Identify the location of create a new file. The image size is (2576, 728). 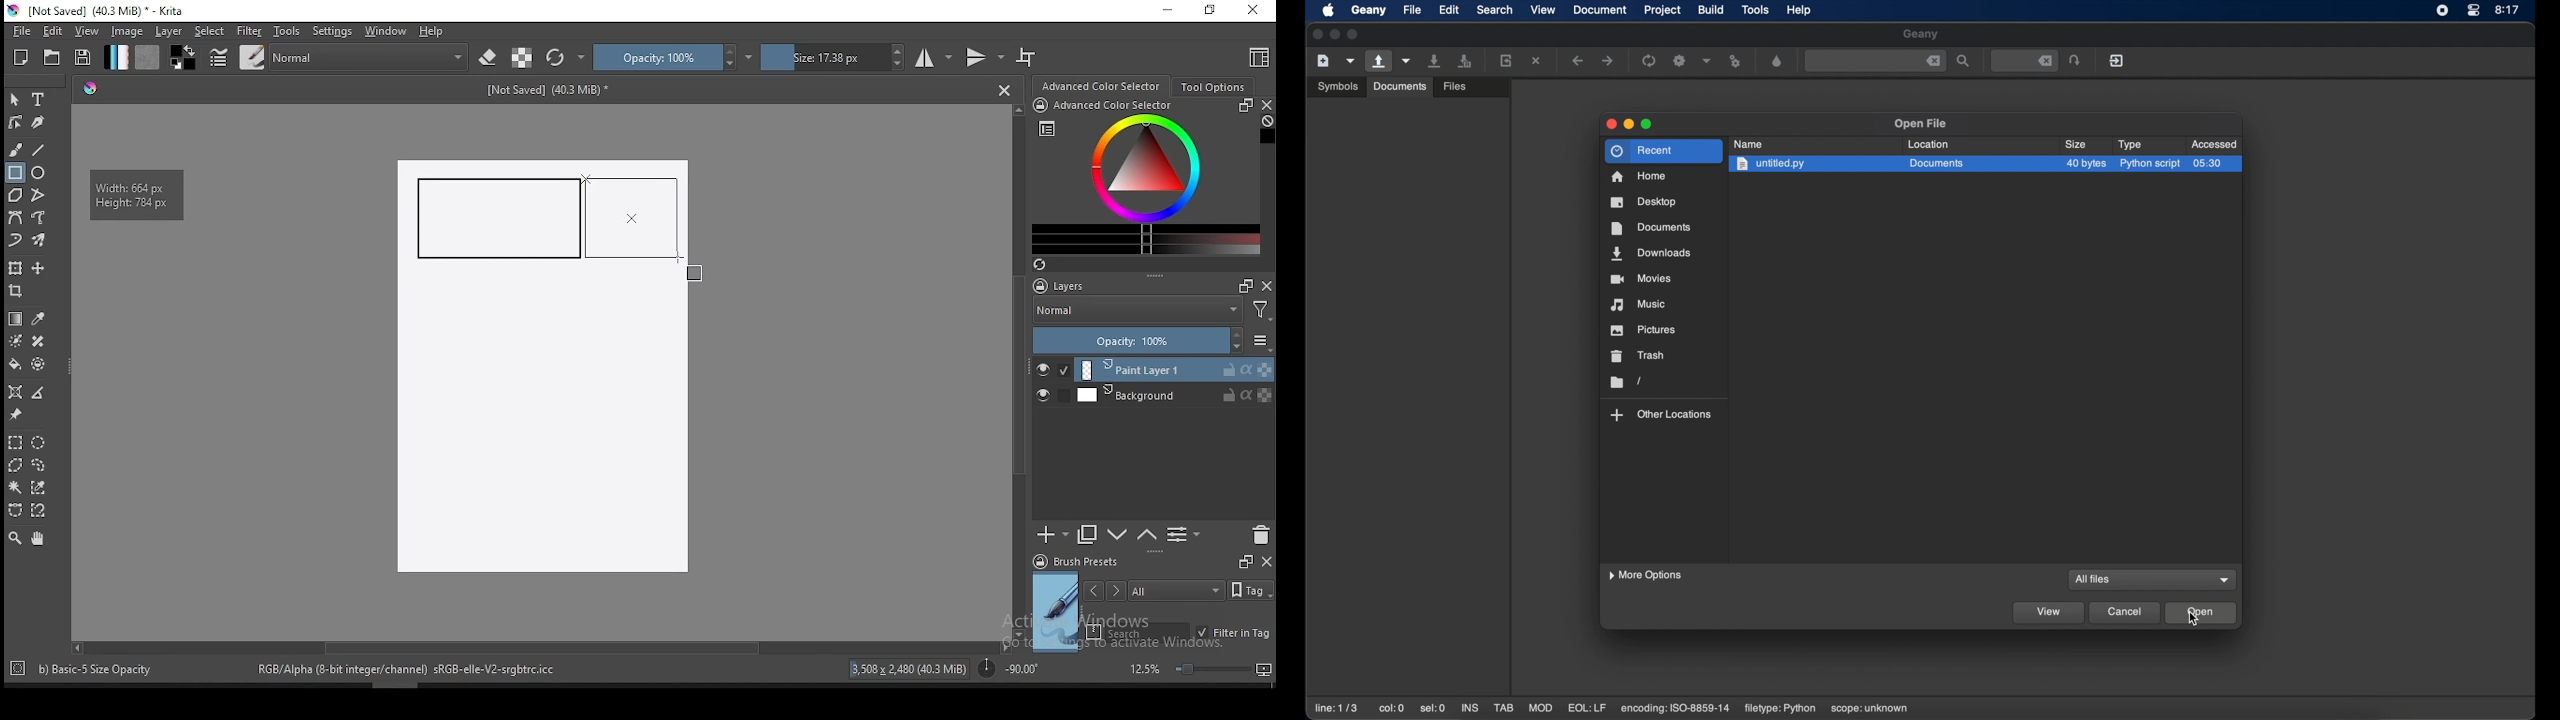
(1323, 61).